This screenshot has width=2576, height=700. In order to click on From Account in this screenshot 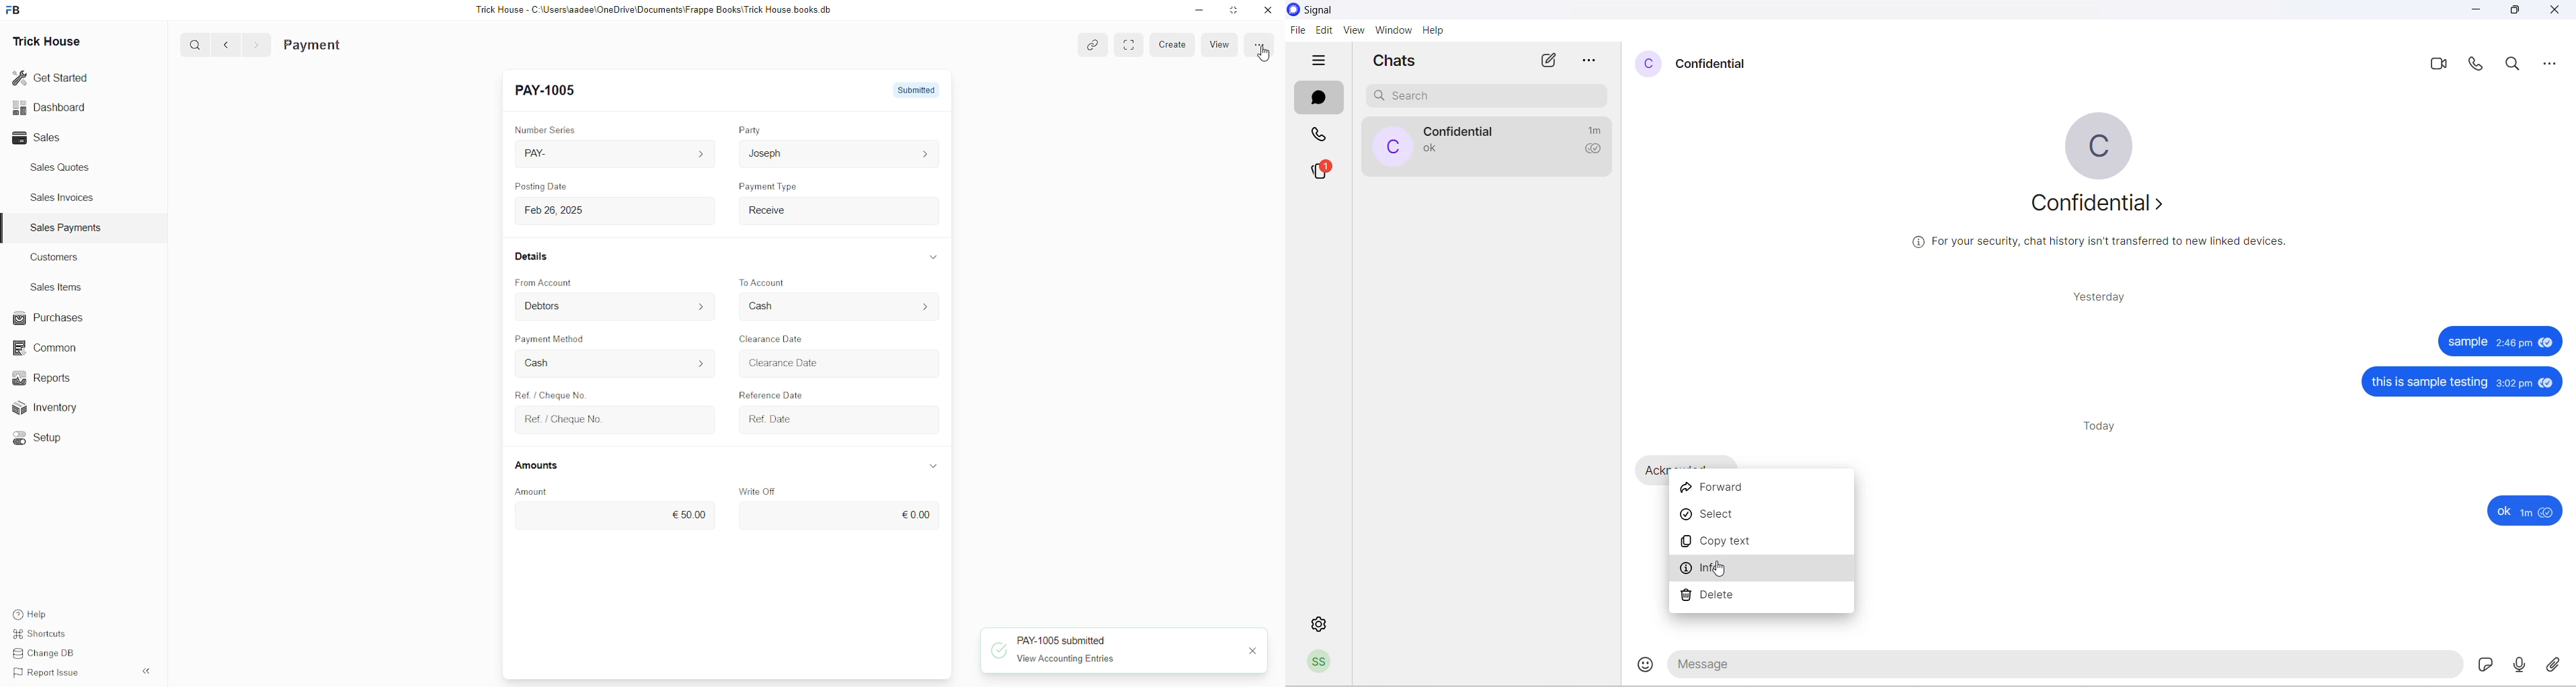, I will do `click(615, 306)`.